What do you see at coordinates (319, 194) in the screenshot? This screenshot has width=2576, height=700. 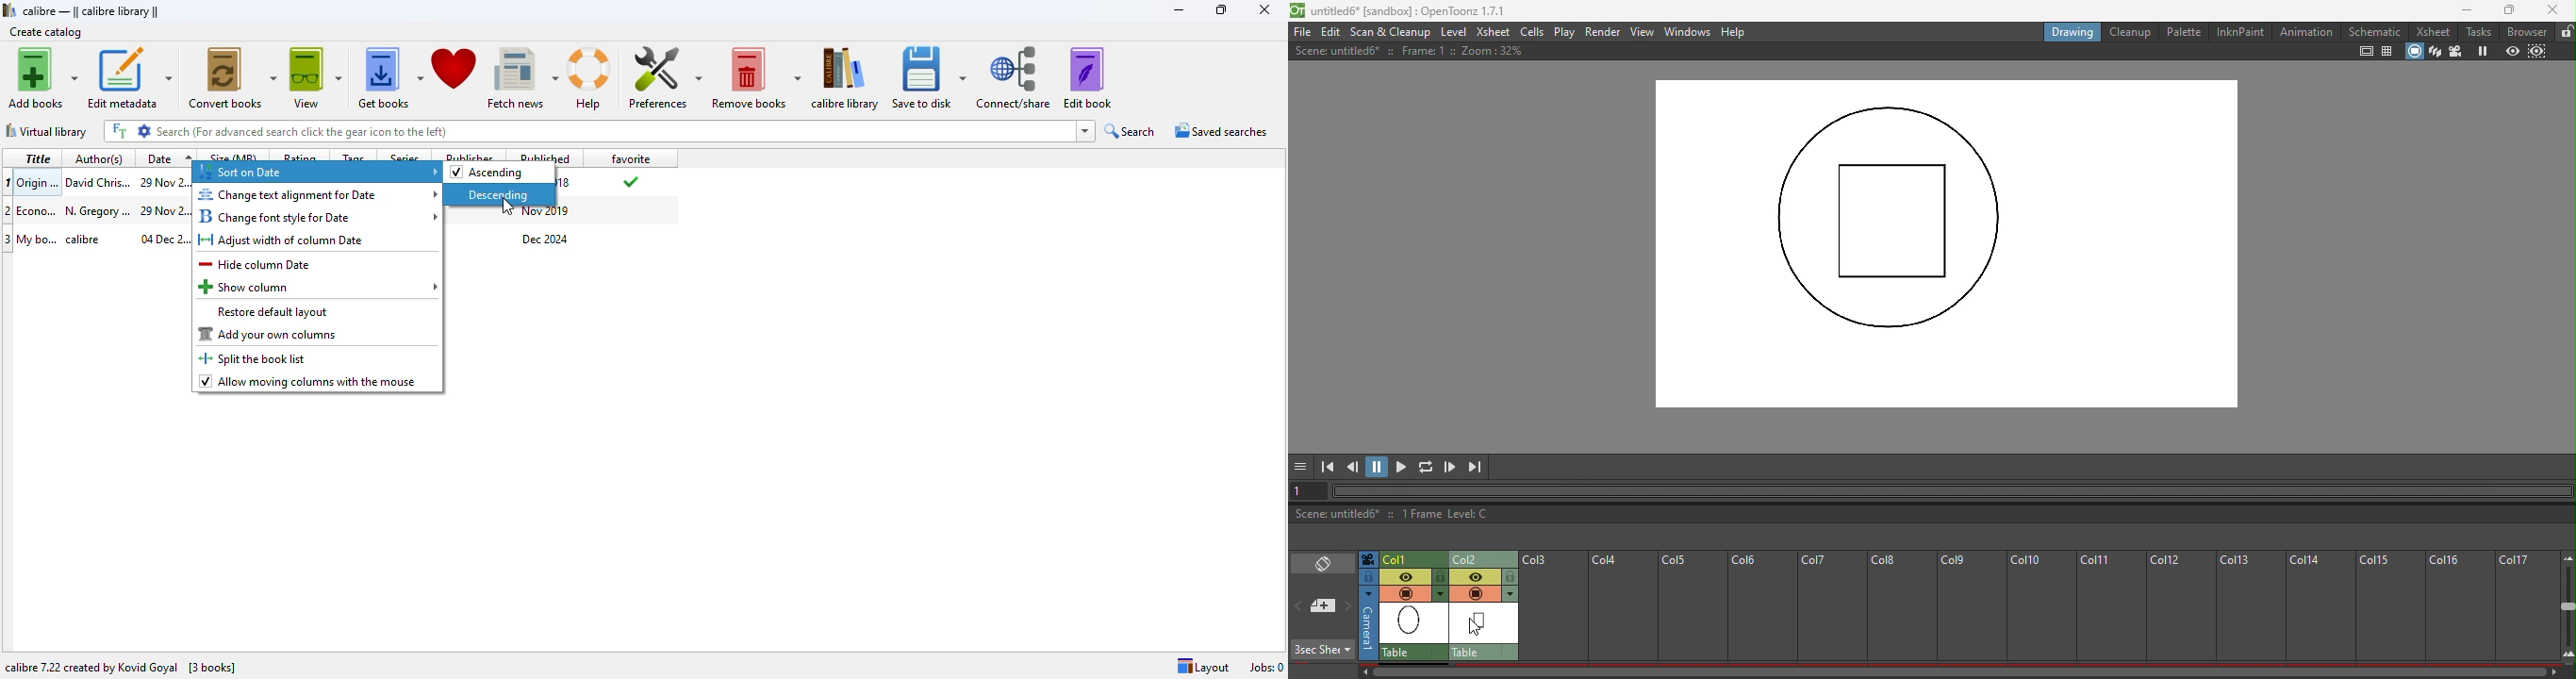 I see `change text alignment for date` at bounding box center [319, 194].